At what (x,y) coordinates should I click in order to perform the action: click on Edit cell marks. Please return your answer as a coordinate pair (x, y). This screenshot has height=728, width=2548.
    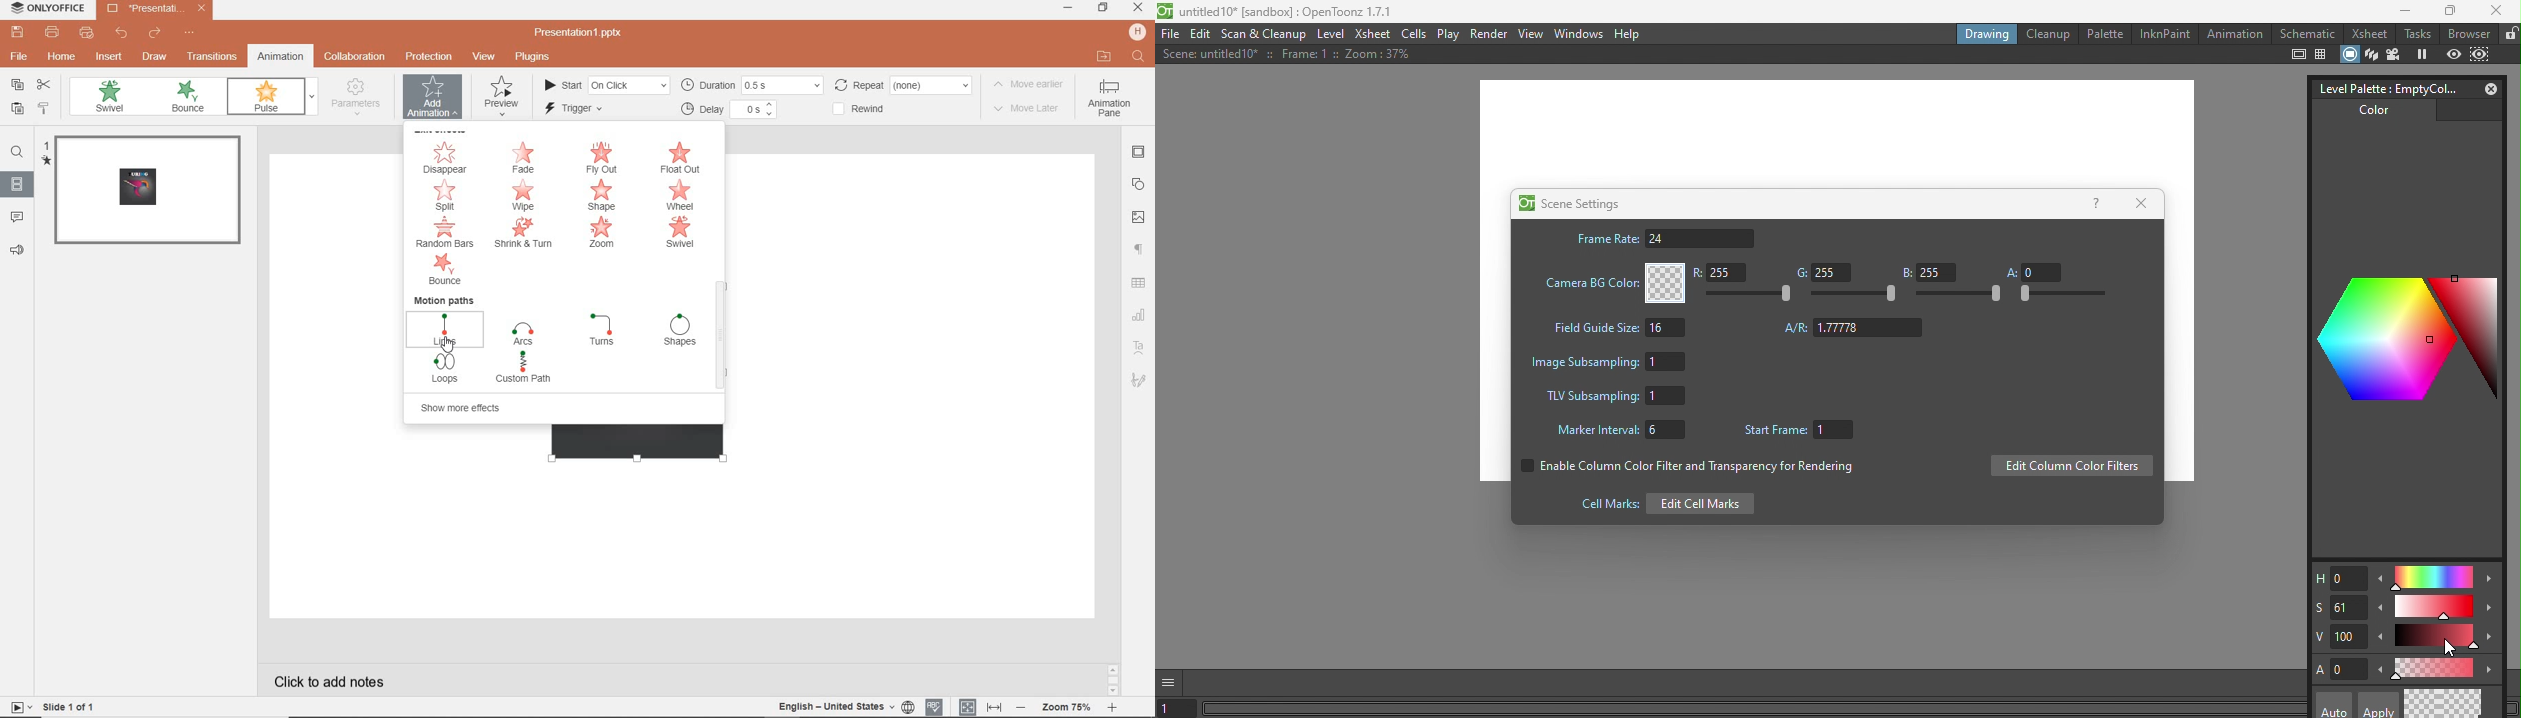
    Looking at the image, I should click on (1661, 503).